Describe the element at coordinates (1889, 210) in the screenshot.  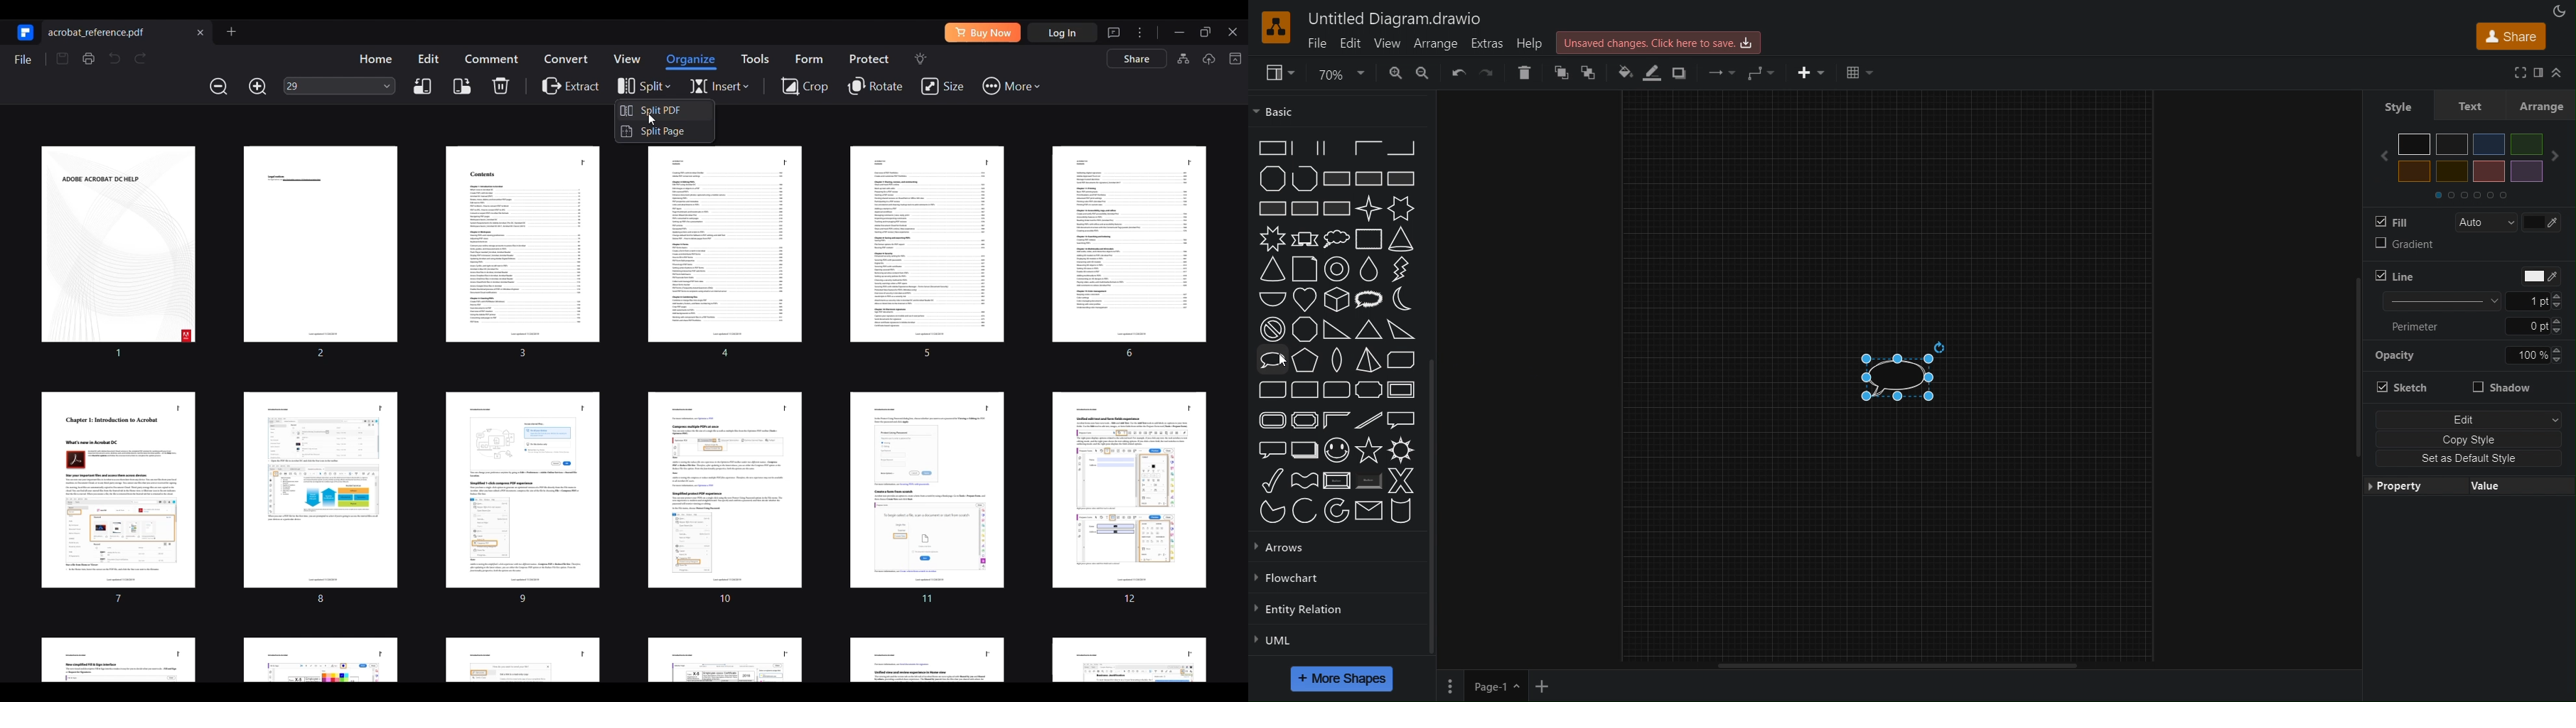
I see `Canvas` at that location.